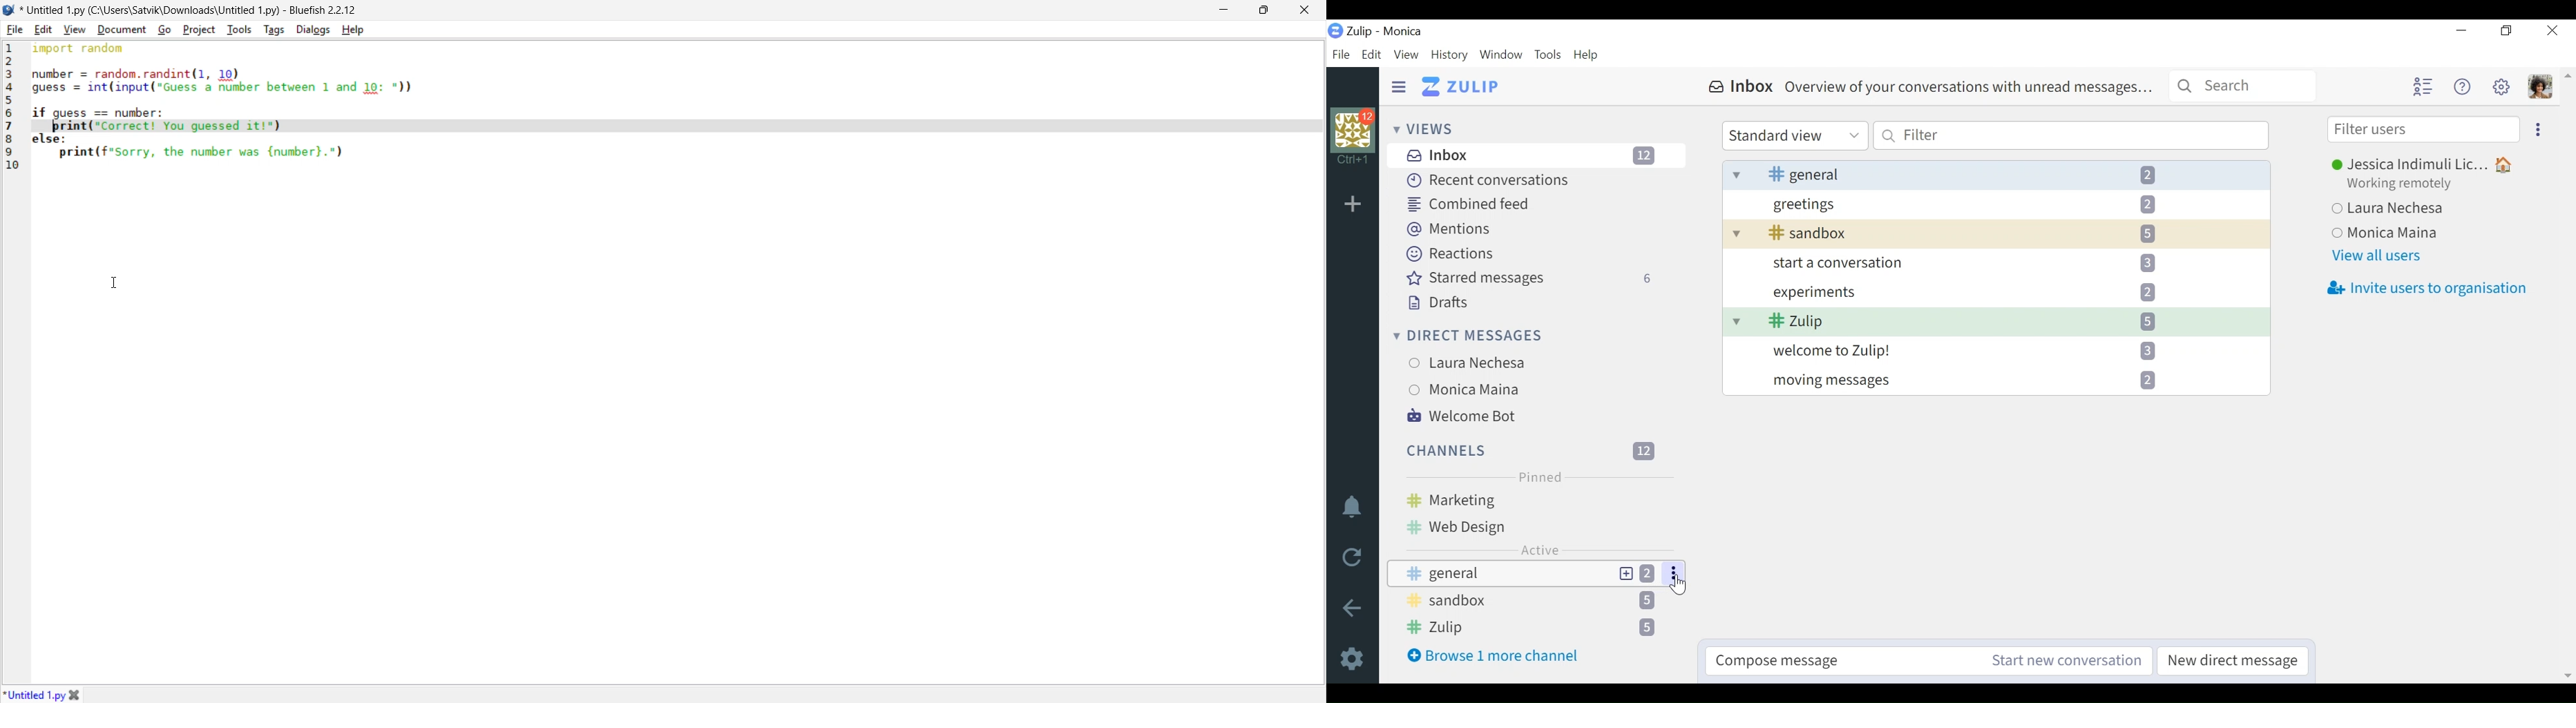  I want to click on Moving messages 2, so click(1996, 380).